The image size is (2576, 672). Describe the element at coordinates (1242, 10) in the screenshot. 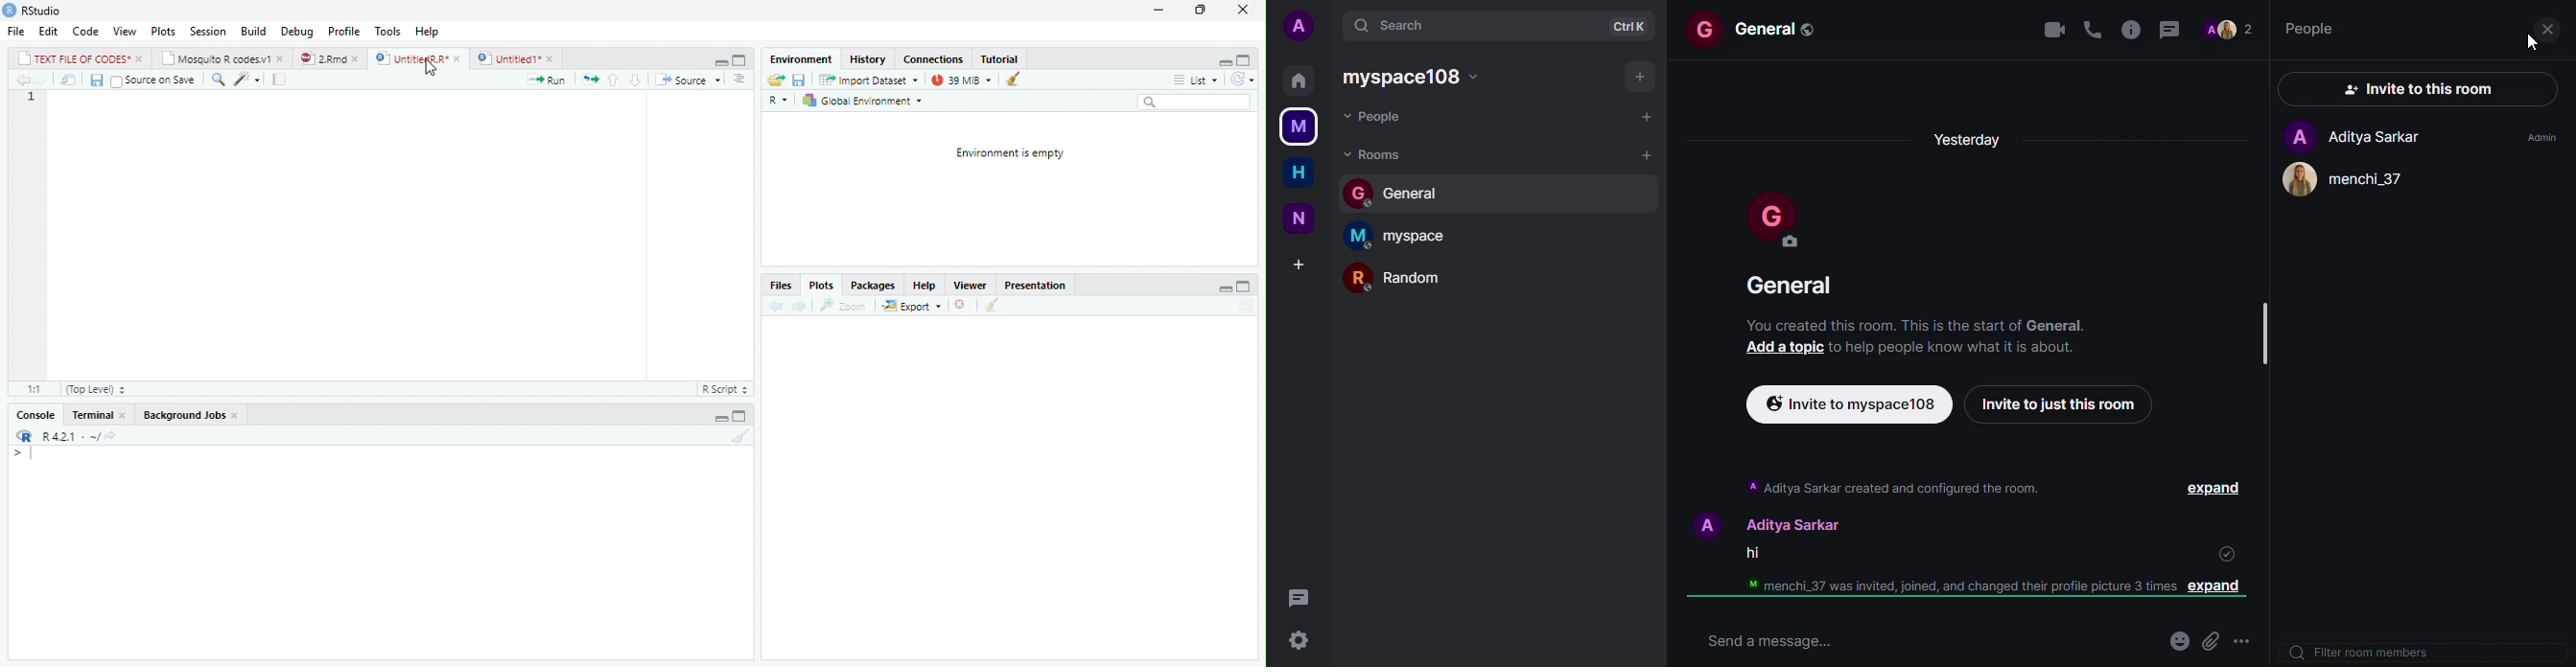

I see `Close` at that location.